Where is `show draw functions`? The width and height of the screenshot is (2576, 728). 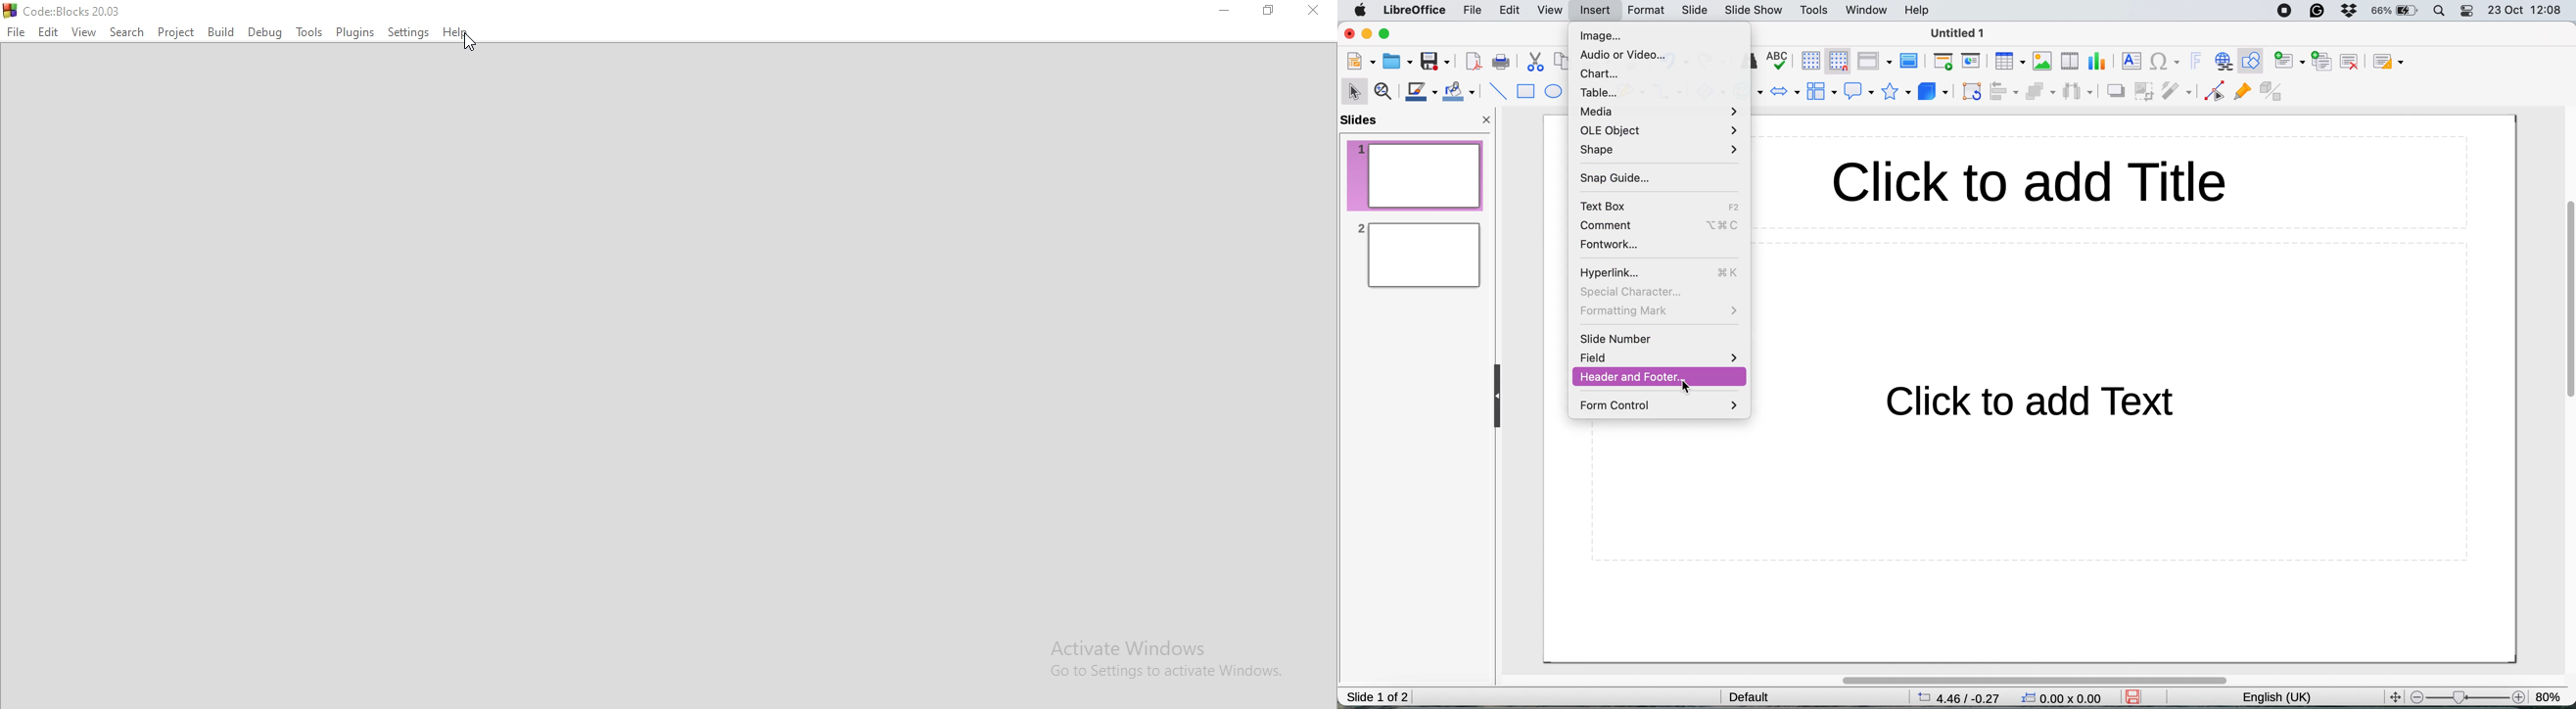
show draw functions is located at coordinates (2254, 61).